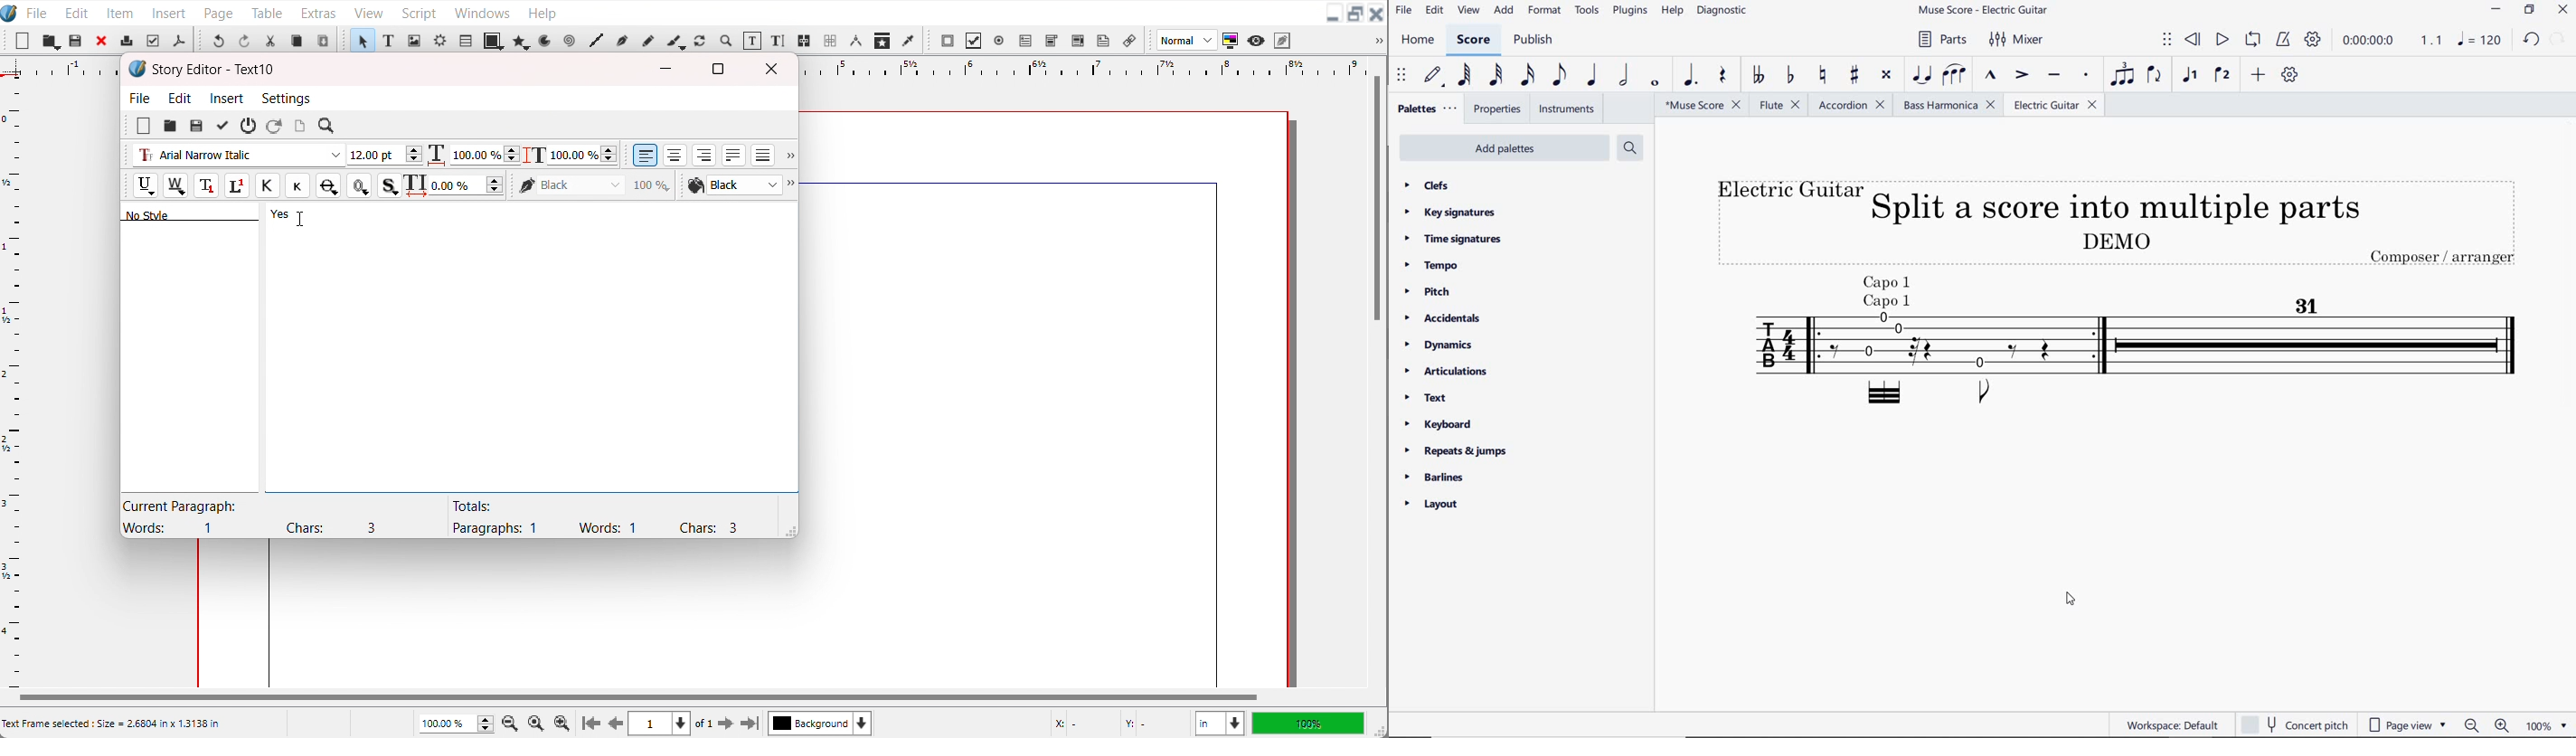 Image resolution: width=2576 pixels, height=756 pixels. I want to click on palettes, so click(1428, 107).